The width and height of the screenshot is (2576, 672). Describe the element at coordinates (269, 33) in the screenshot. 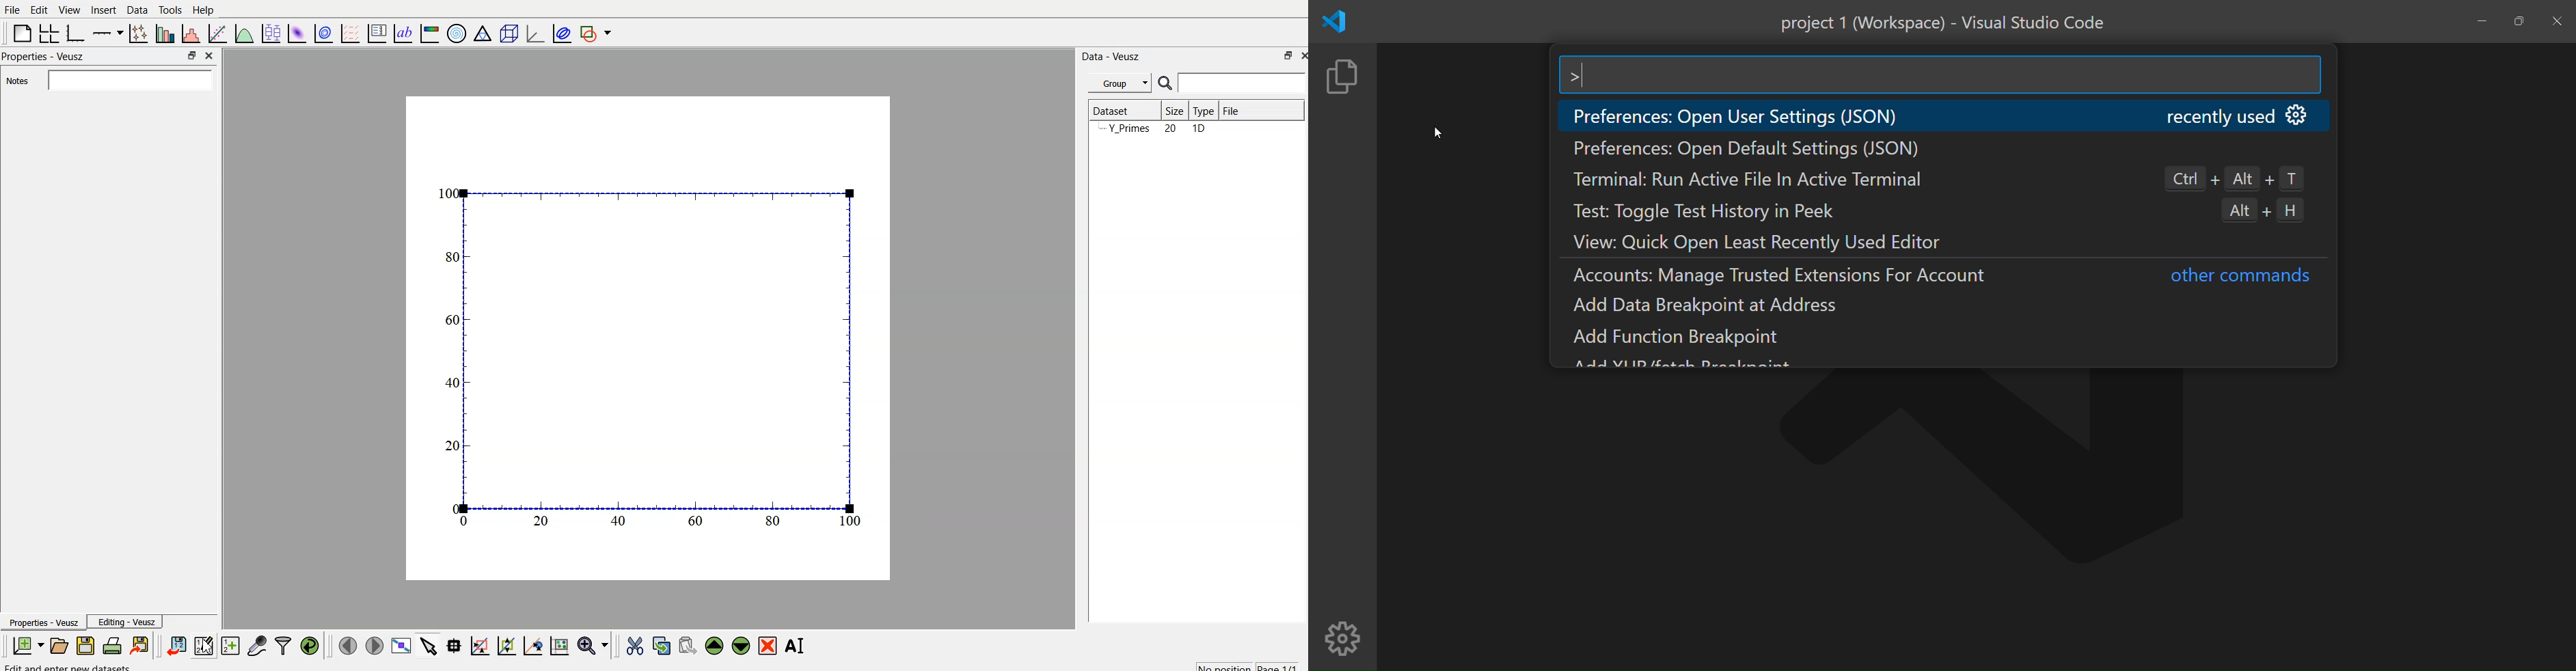

I see `plot box plots` at that location.